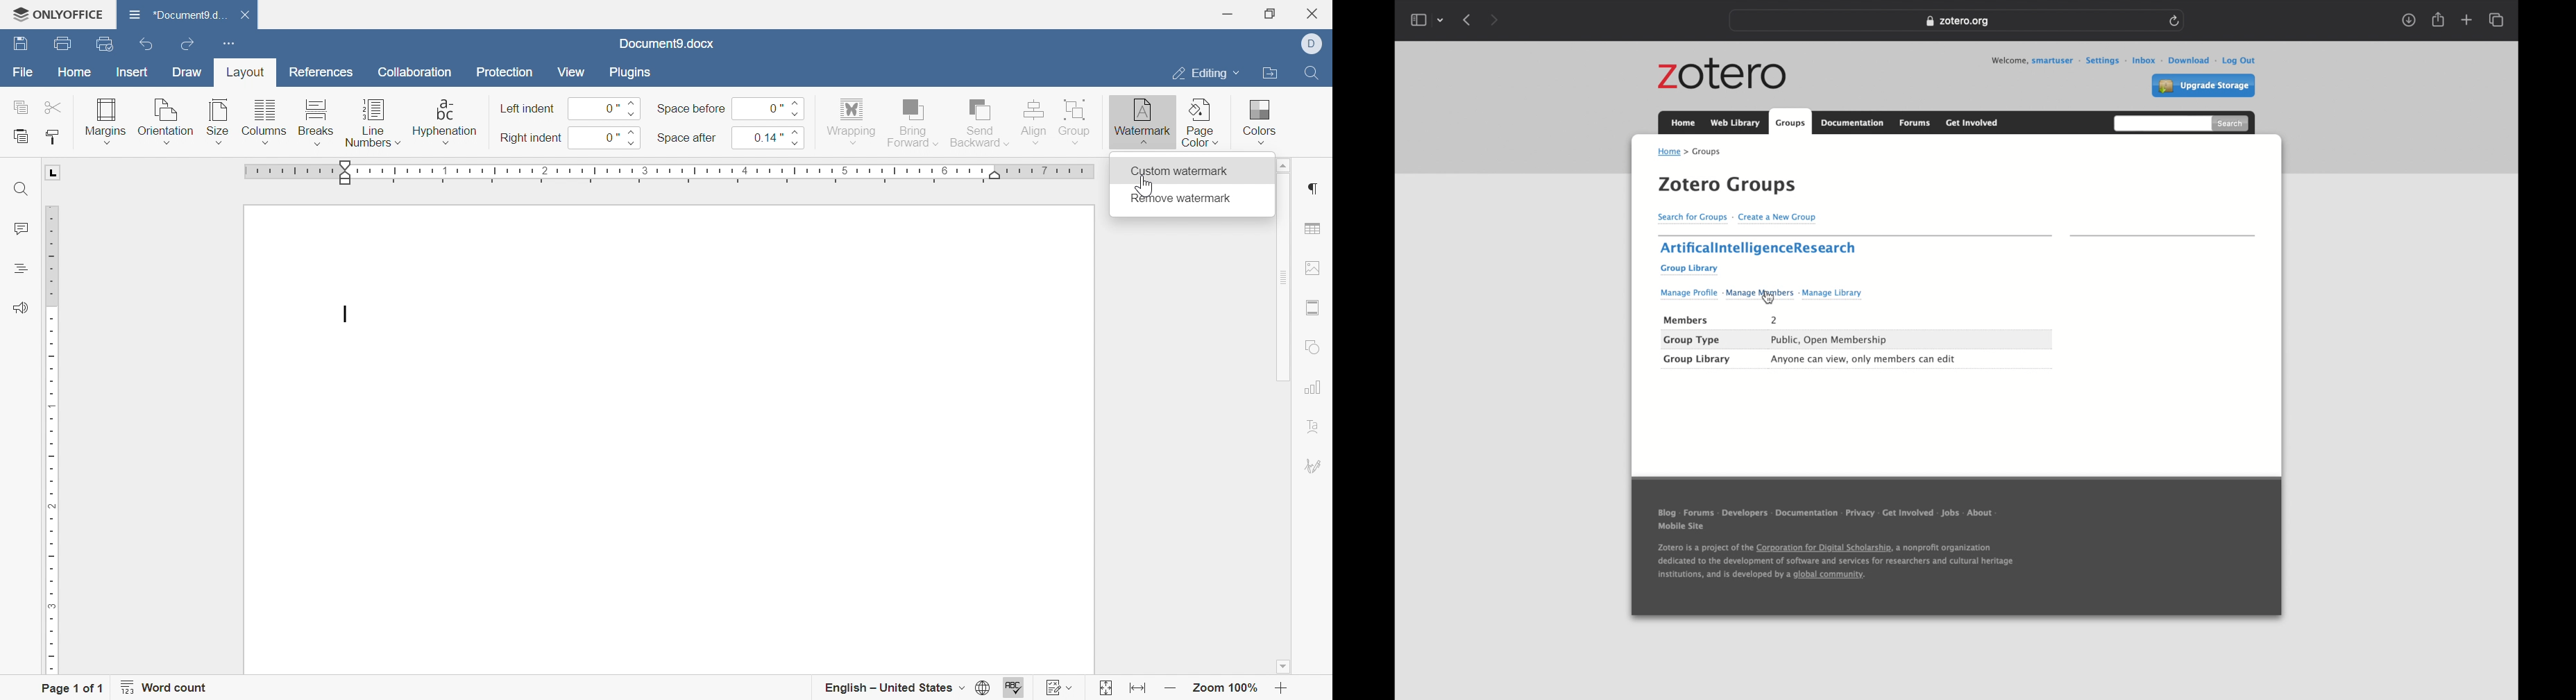 The height and width of the screenshot is (700, 2576). What do you see at coordinates (1135, 691) in the screenshot?
I see `fit to width` at bounding box center [1135, 691].